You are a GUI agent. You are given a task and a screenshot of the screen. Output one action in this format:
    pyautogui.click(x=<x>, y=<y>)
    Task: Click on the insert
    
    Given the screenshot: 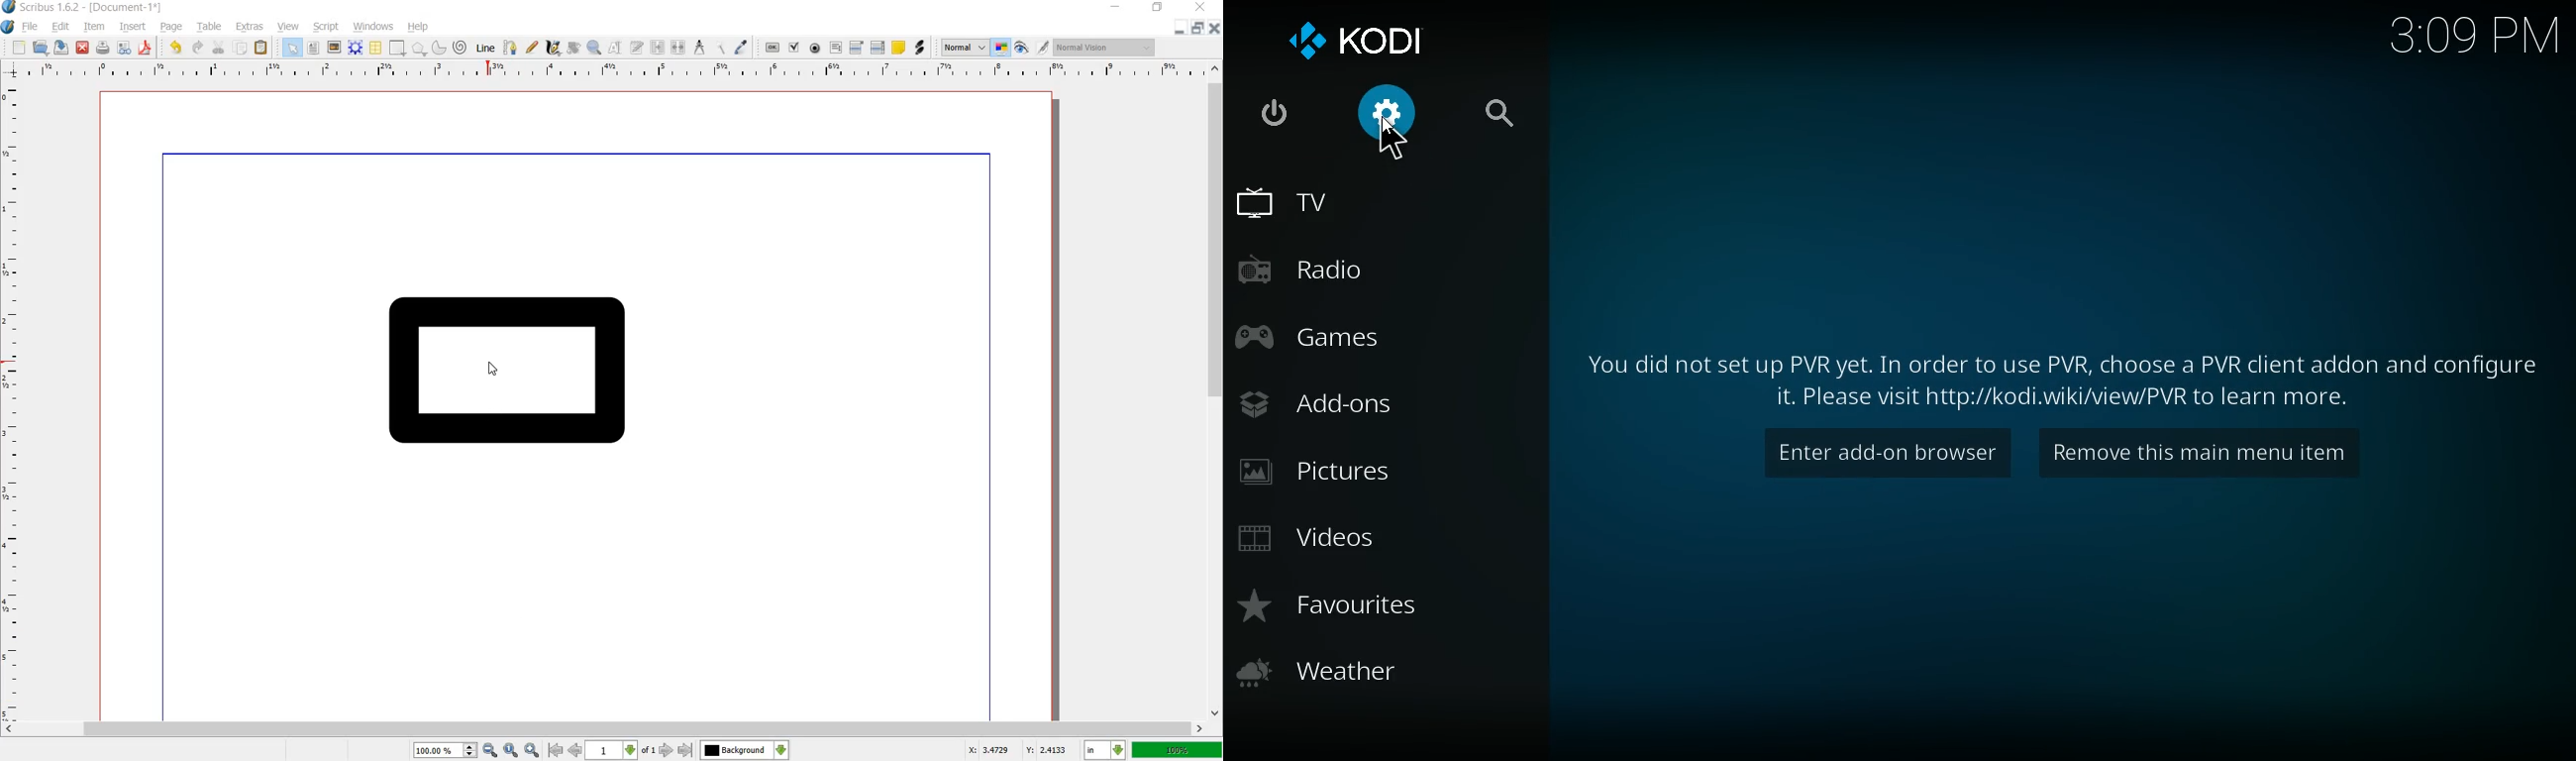 What is the action you would take?
    pyautogui.click(x=133, y=28)
    